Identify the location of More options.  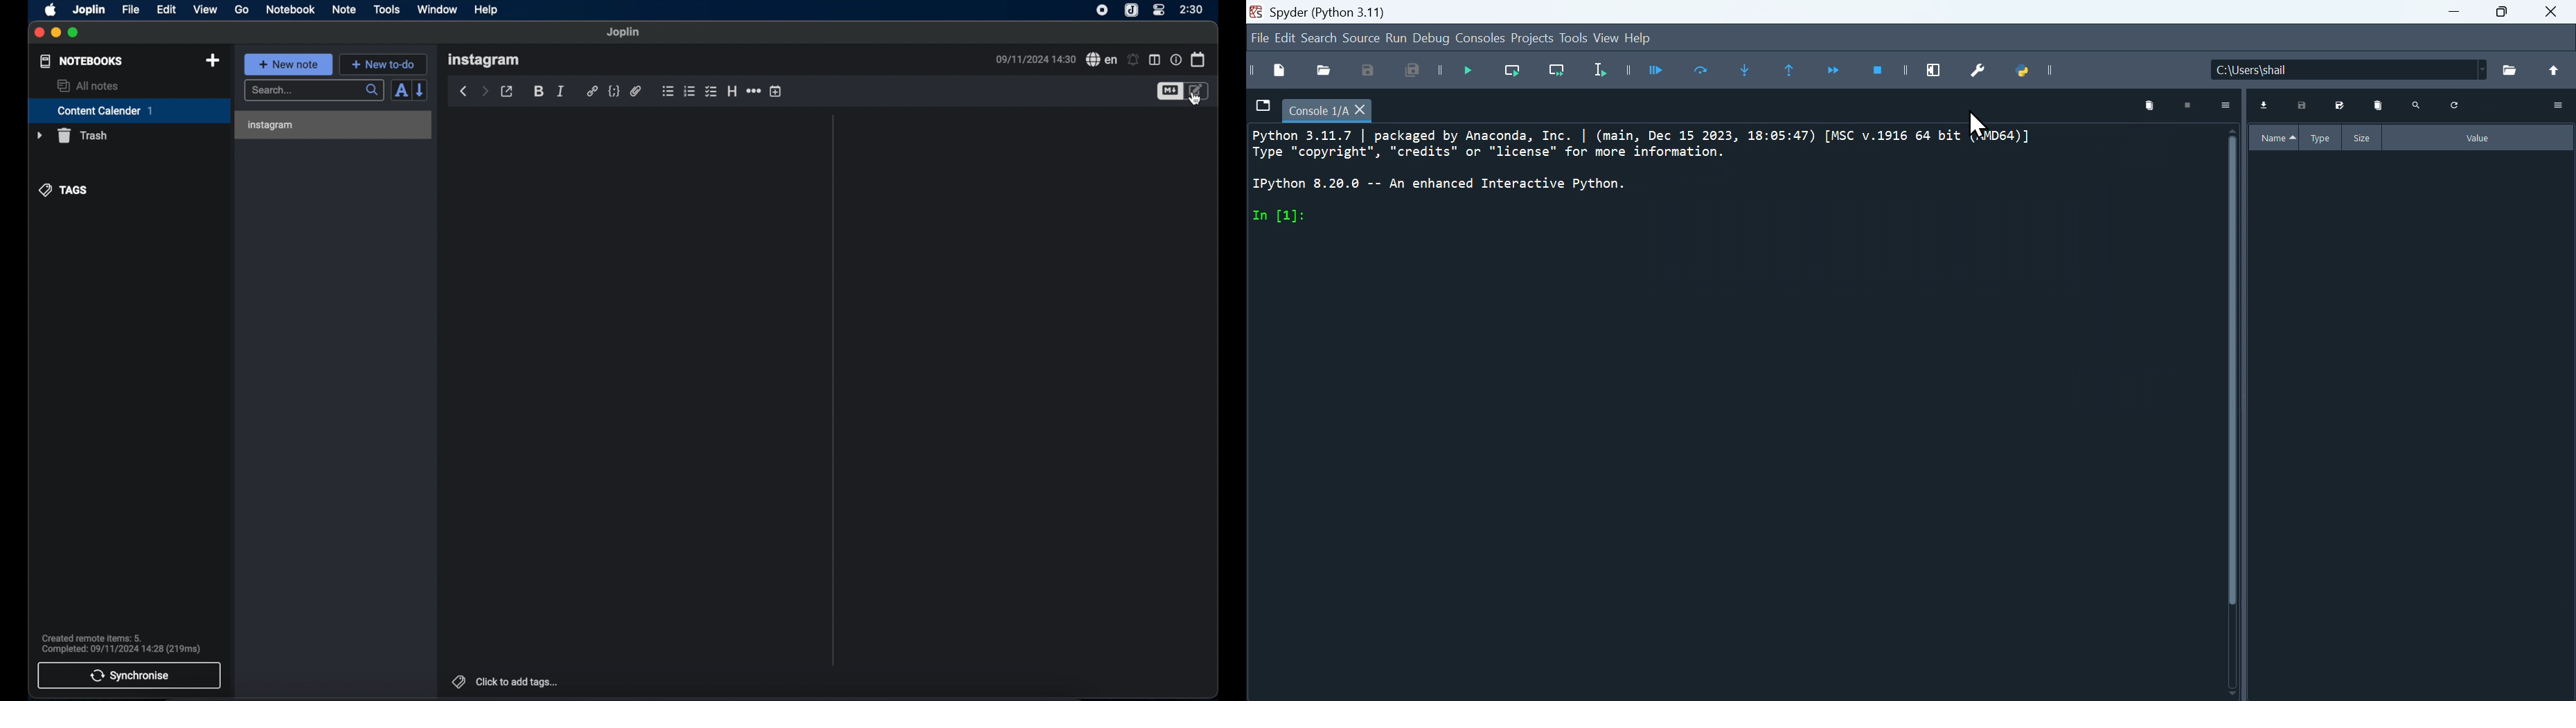
(2559, 104).